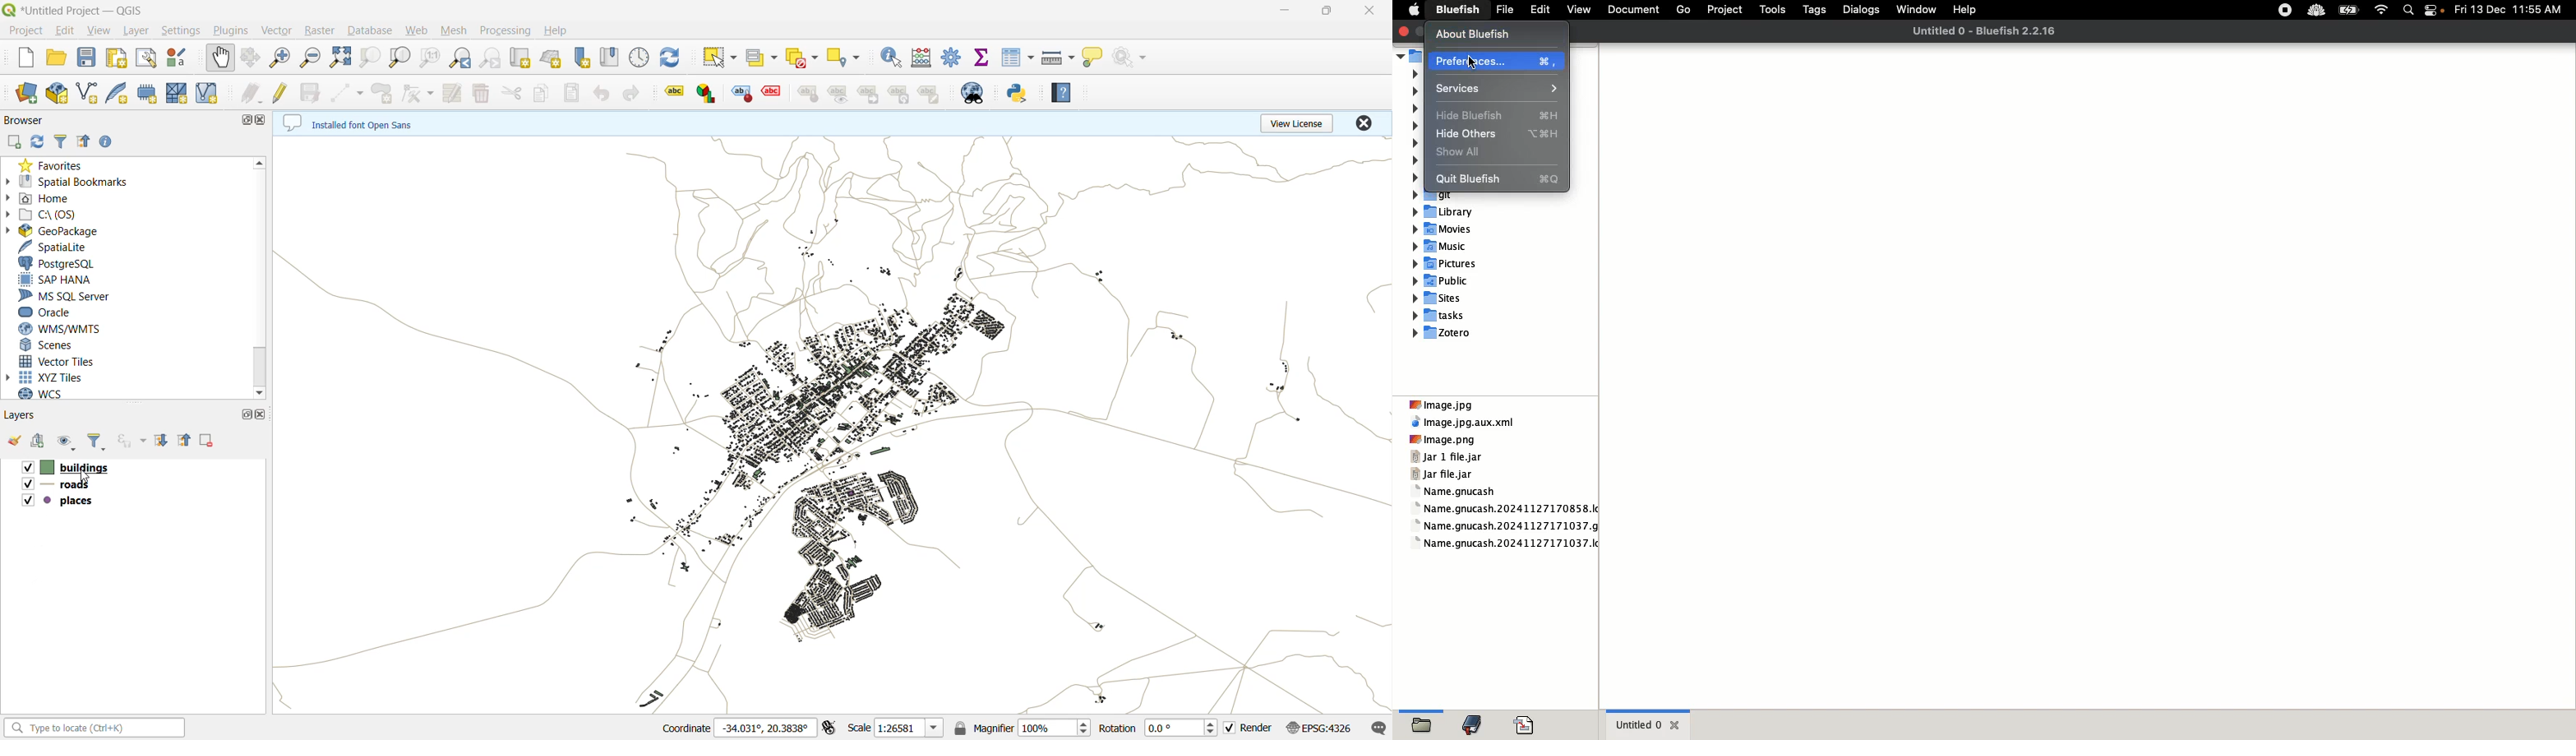 The height and width of the screenshot is (756, 2576). I want to click on remove, so click(207, 441).